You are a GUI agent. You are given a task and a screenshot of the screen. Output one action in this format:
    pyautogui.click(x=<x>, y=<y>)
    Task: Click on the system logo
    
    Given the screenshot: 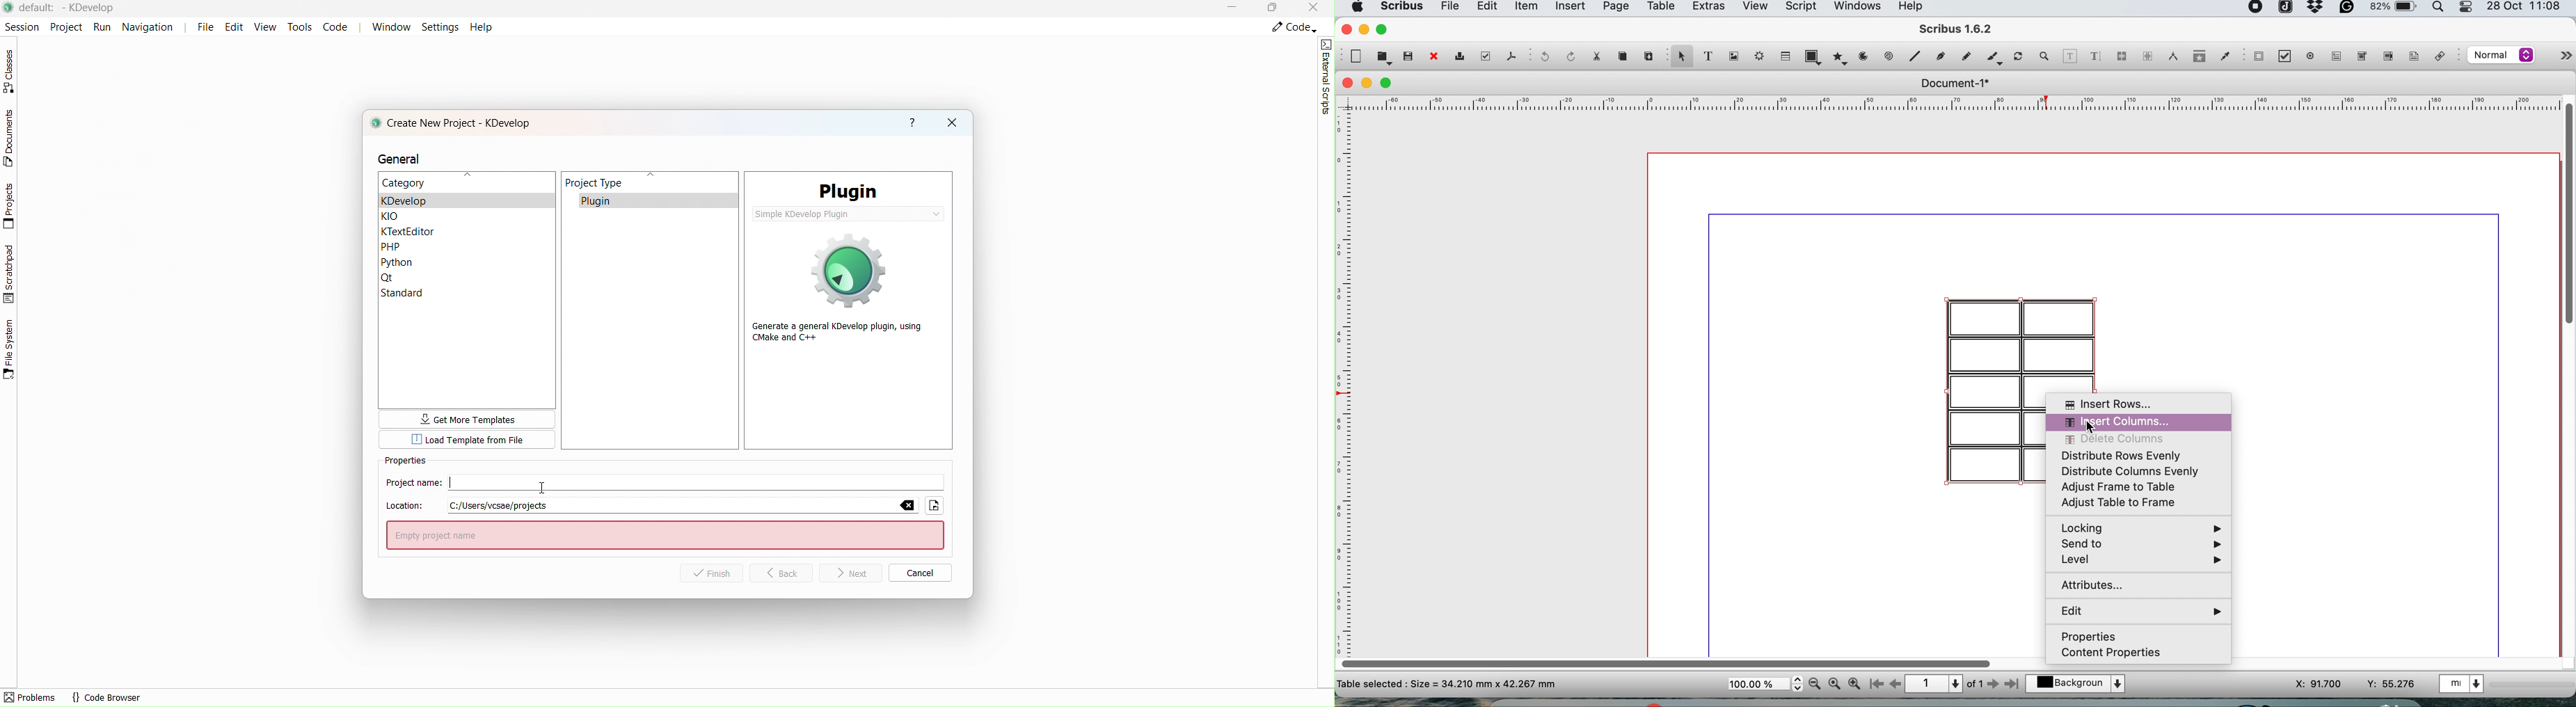 What is the action you would take?
    pyautogui.click(x=1355, y=7)
    